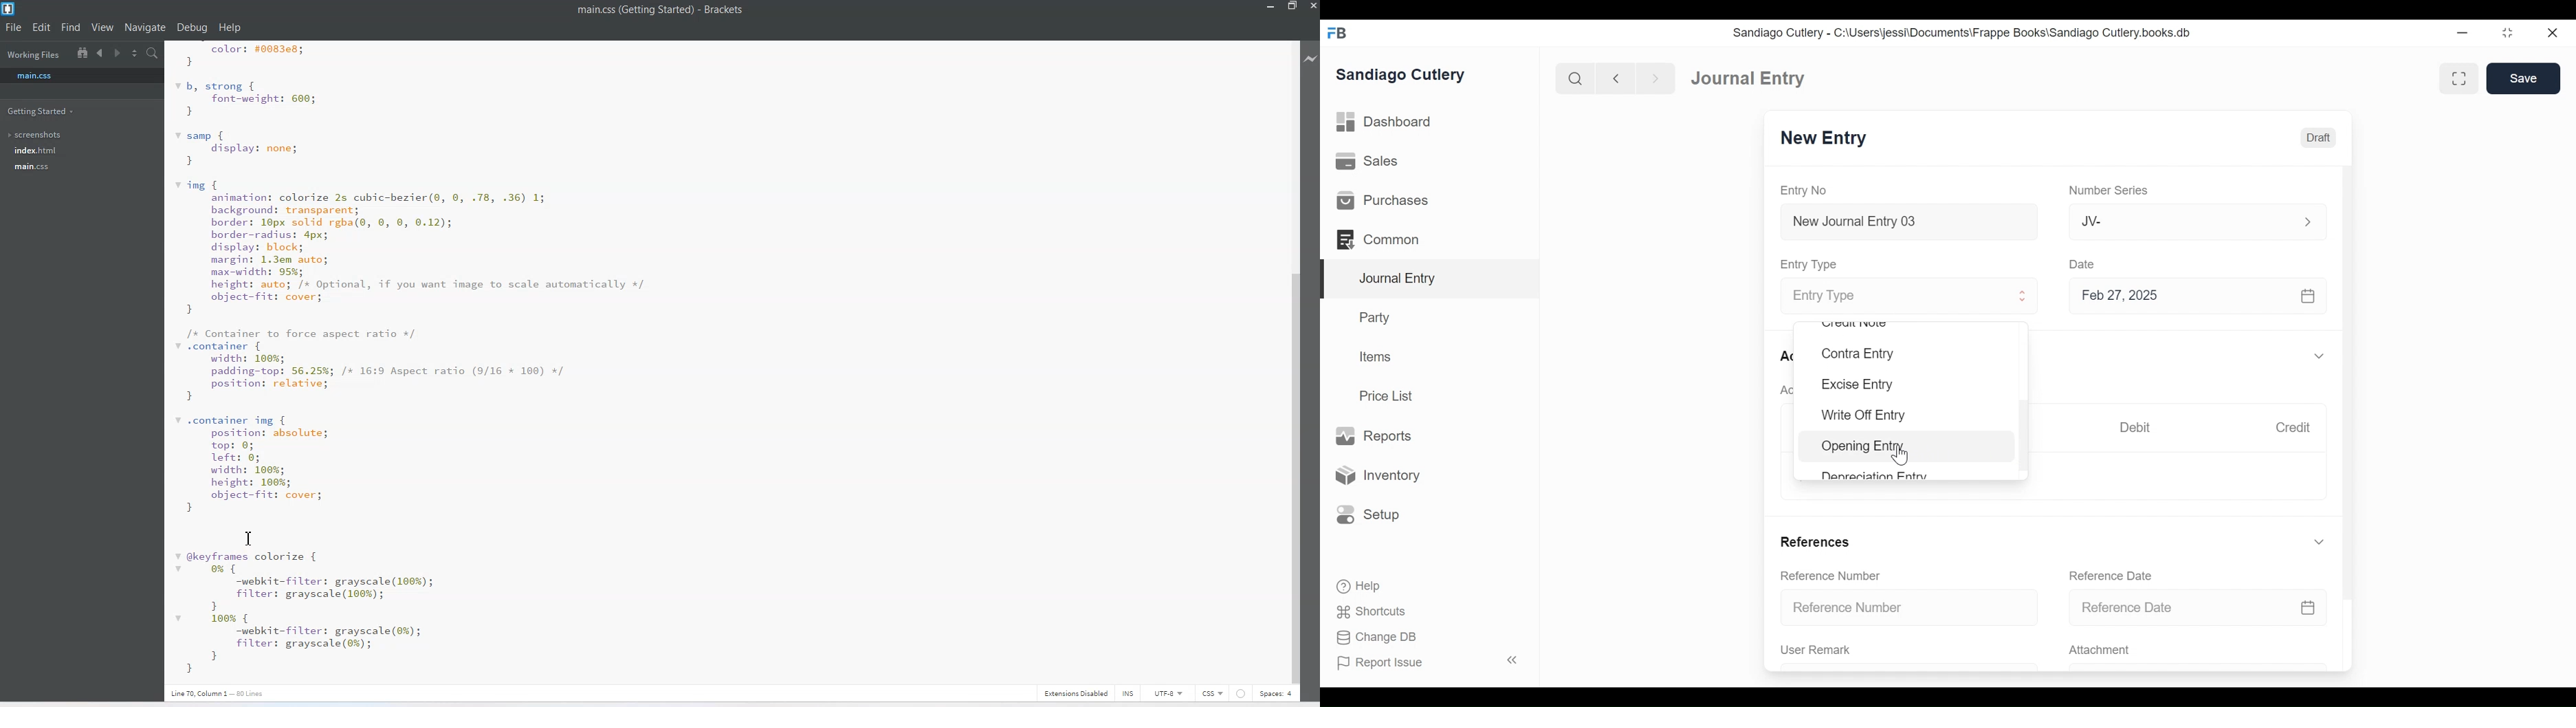 This screenshot has width=2576, height=728. Describe the element at coordinates (1614, 79) in the screenshot. I see `Navigate back` at that location.